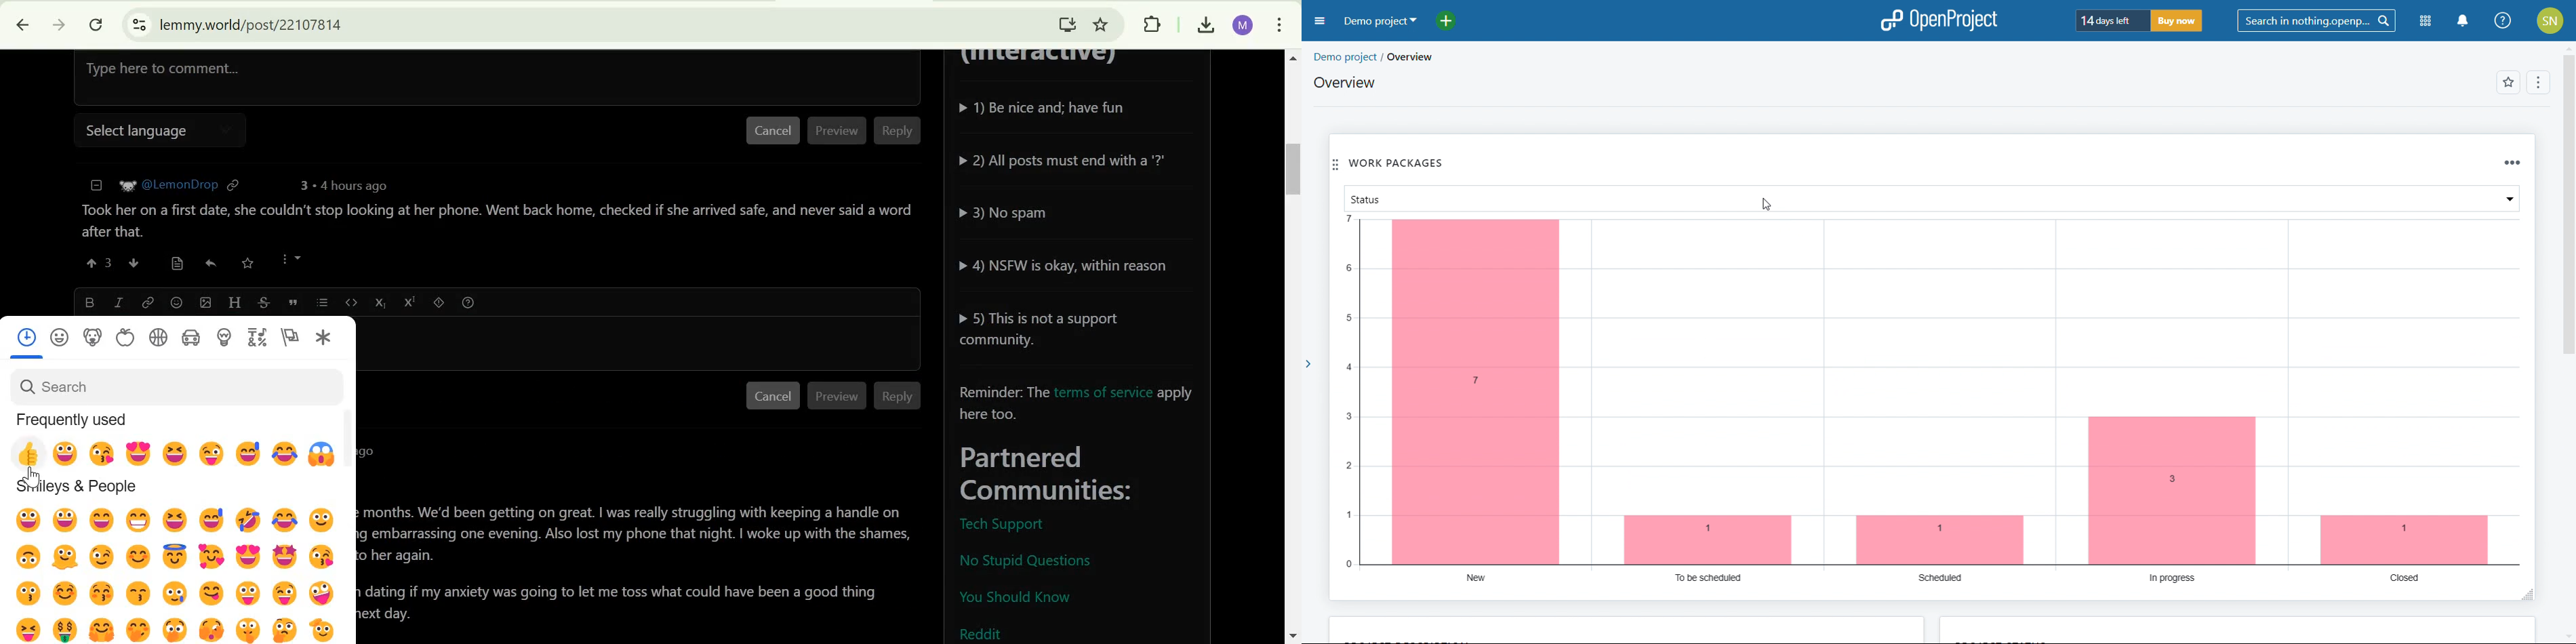  What do you see at coordinates (349, 186) in the screenshot?
I see `4 hours ago` at bounding box center [349, 186].